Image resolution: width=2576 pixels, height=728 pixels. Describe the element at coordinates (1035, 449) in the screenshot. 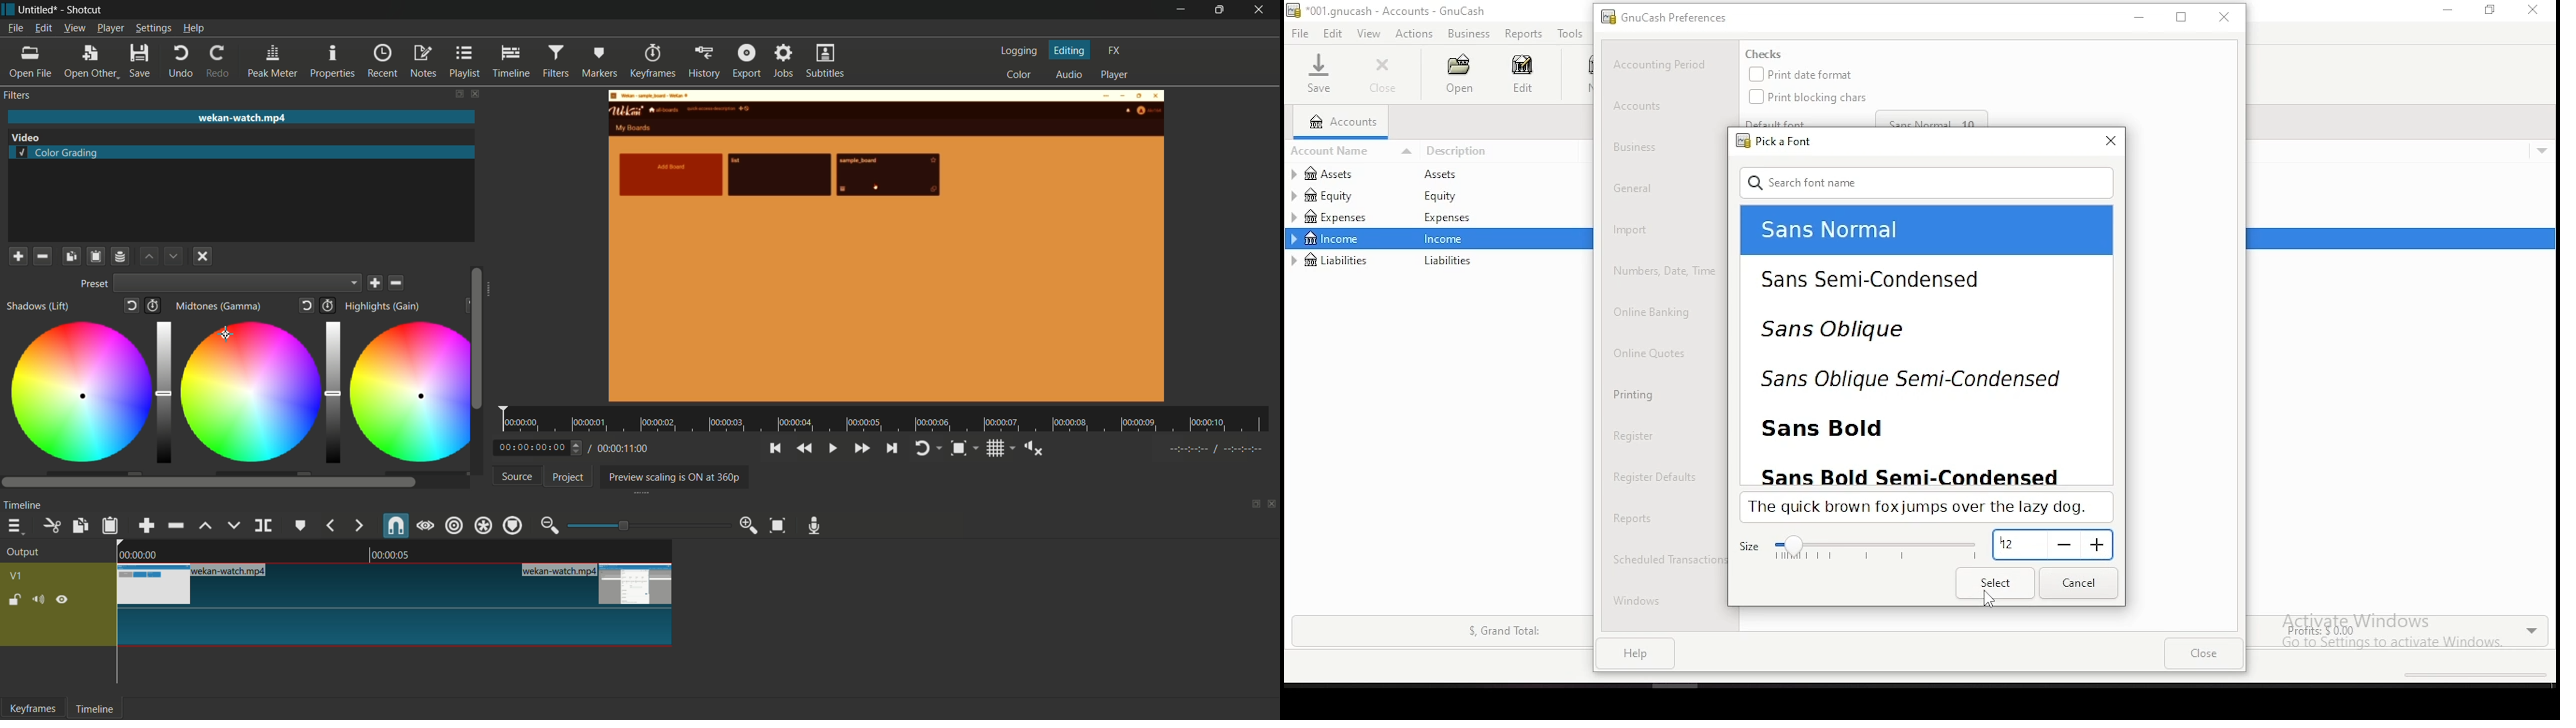

I see `show volume control` at that location.